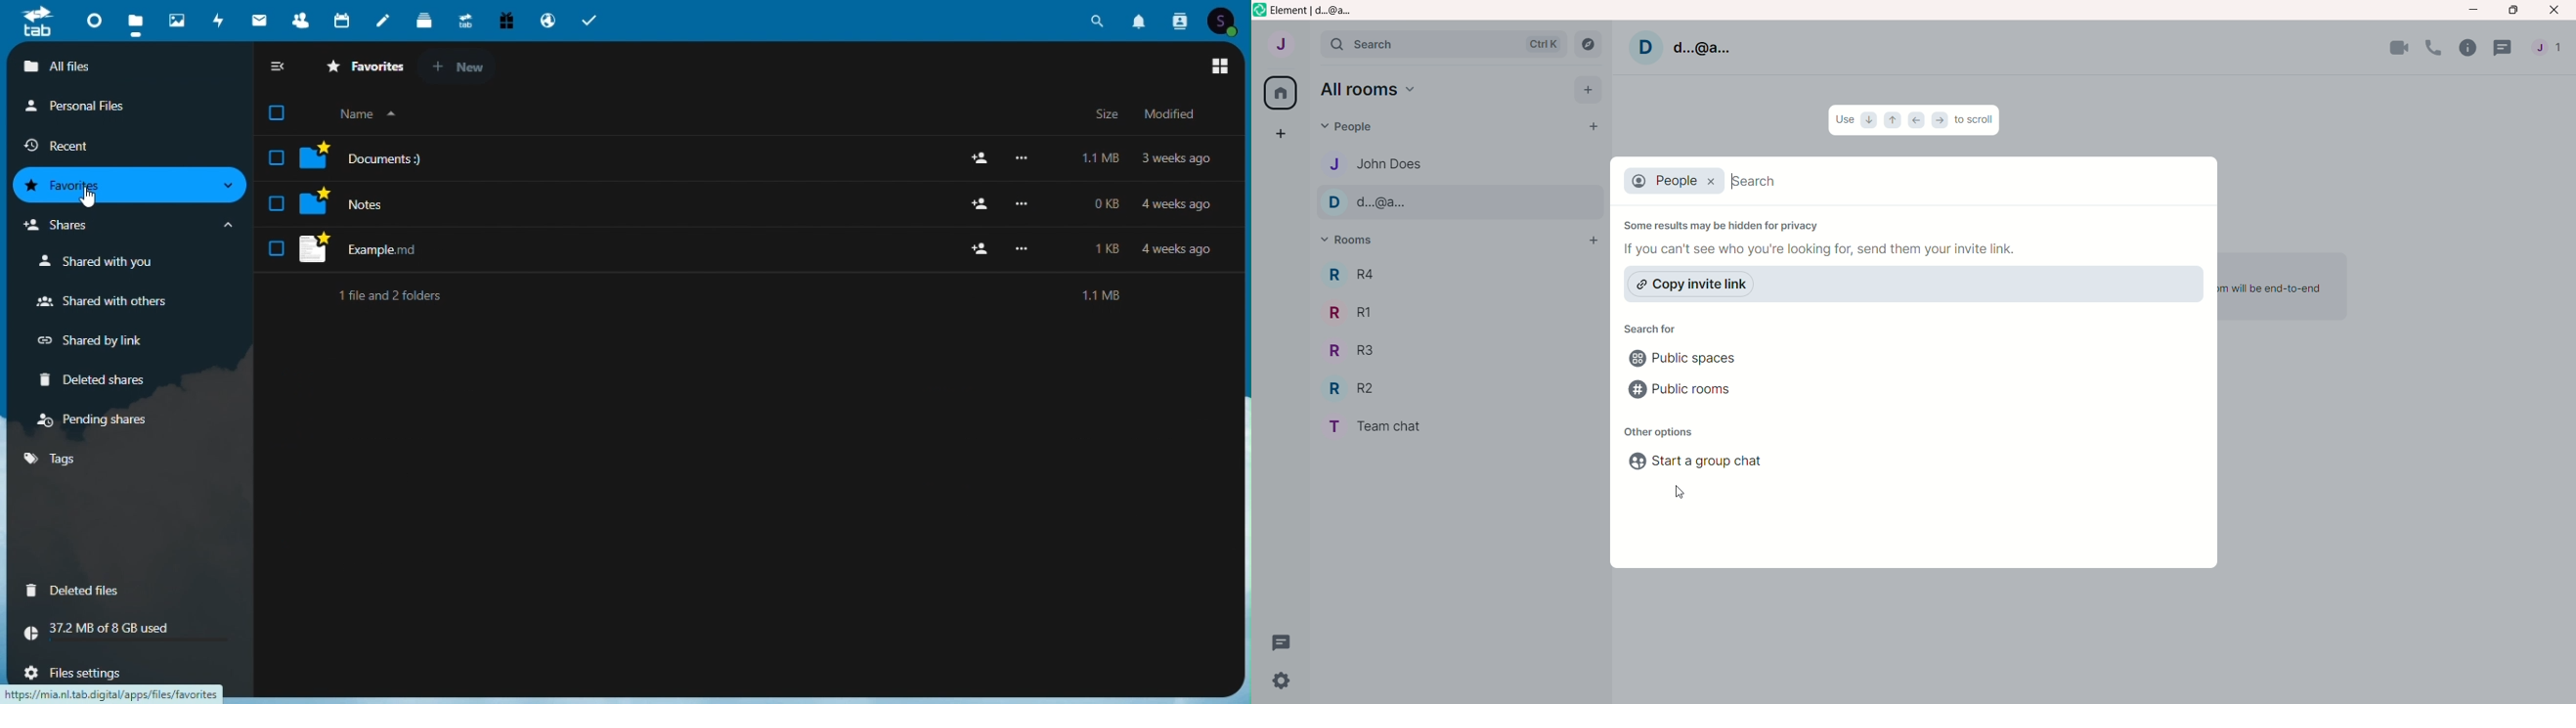 The height and width of the screenshot is (728, 2576). I want to click on Personal files, so click(123, 107).